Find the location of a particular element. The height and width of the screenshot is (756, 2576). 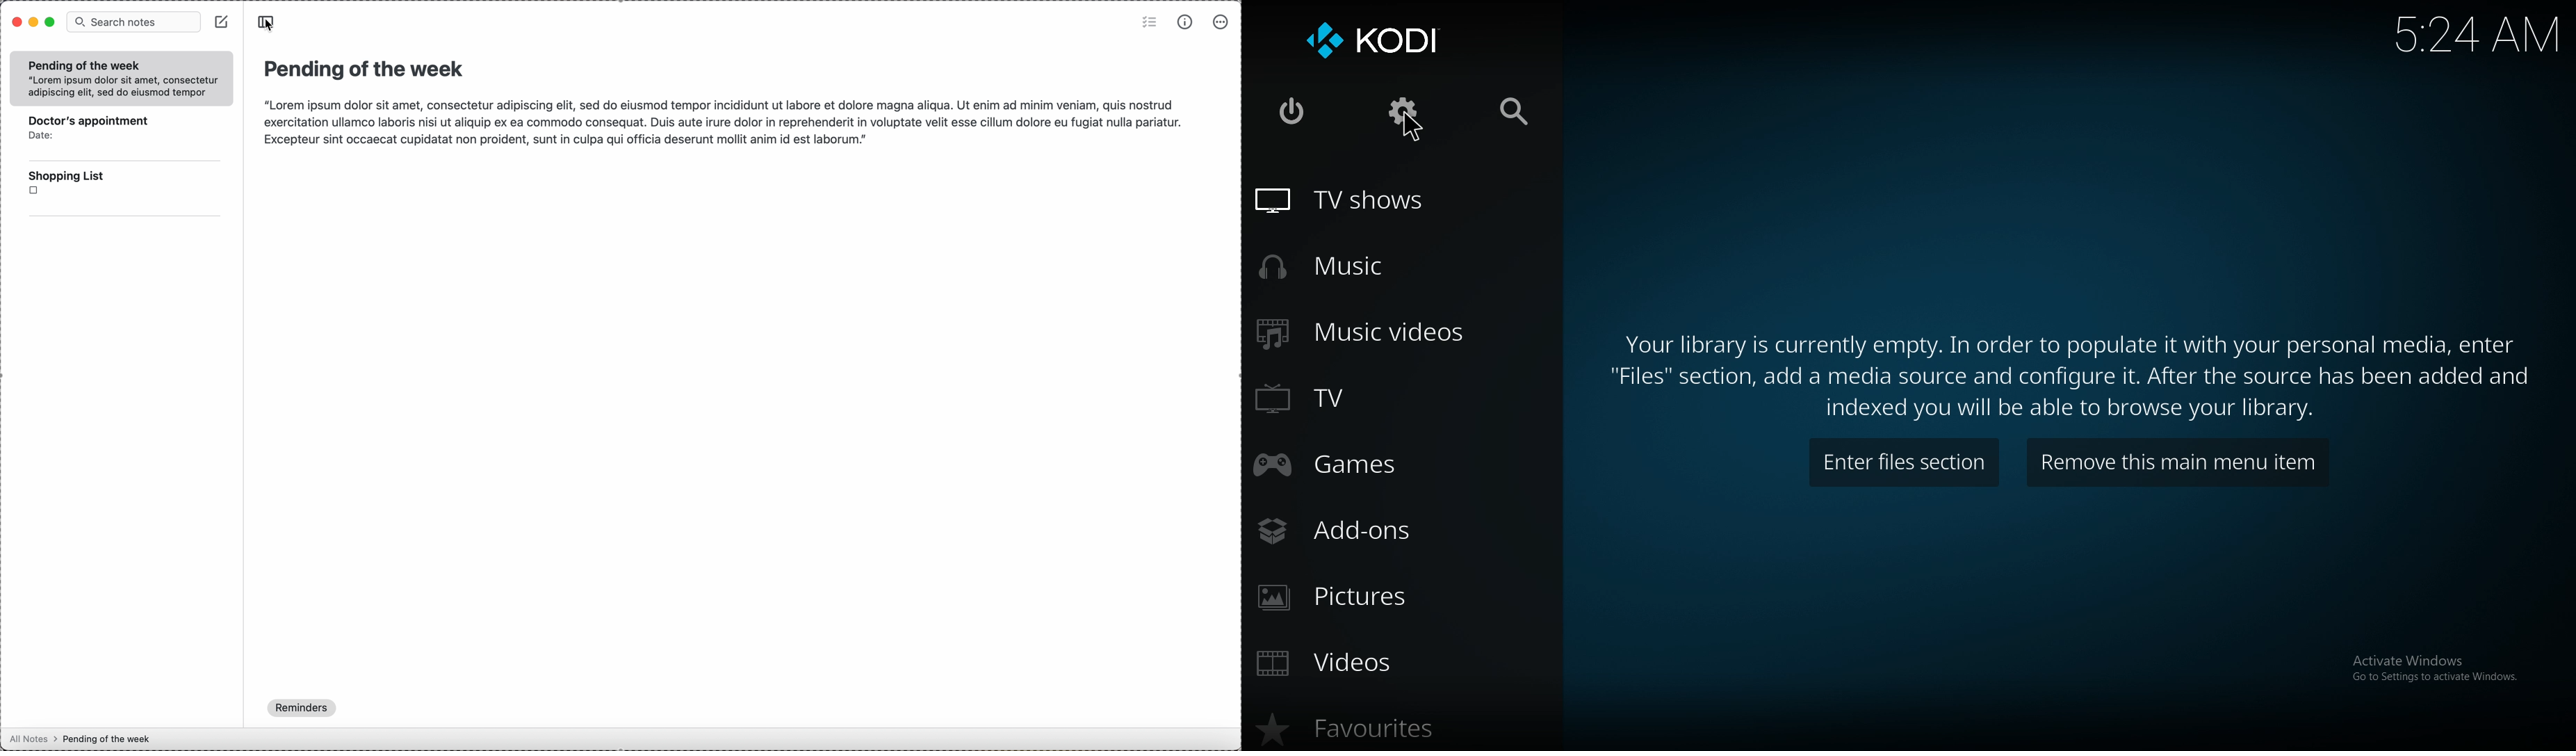

“Lorem ipsum dolor sit amet, consectetur adipiscing elit, sed do eiusmod tempor incididunt ut labore et dolore magna aliqua. Ut enim ad minim veniam,
quis nostrud exercitation ullamco laboris nisi ut aliquip ex ea commodo consequat. Duis aute irure dolor in reprehenderit in voluptate velit esse cillum
dolore eu fugiat nulla pariatur. Excepteur sint occaecat cupidatat non proident, sunt in culpa qui officia deserunt mollit anim id est laborum.” is located at coordinates (718, 122).